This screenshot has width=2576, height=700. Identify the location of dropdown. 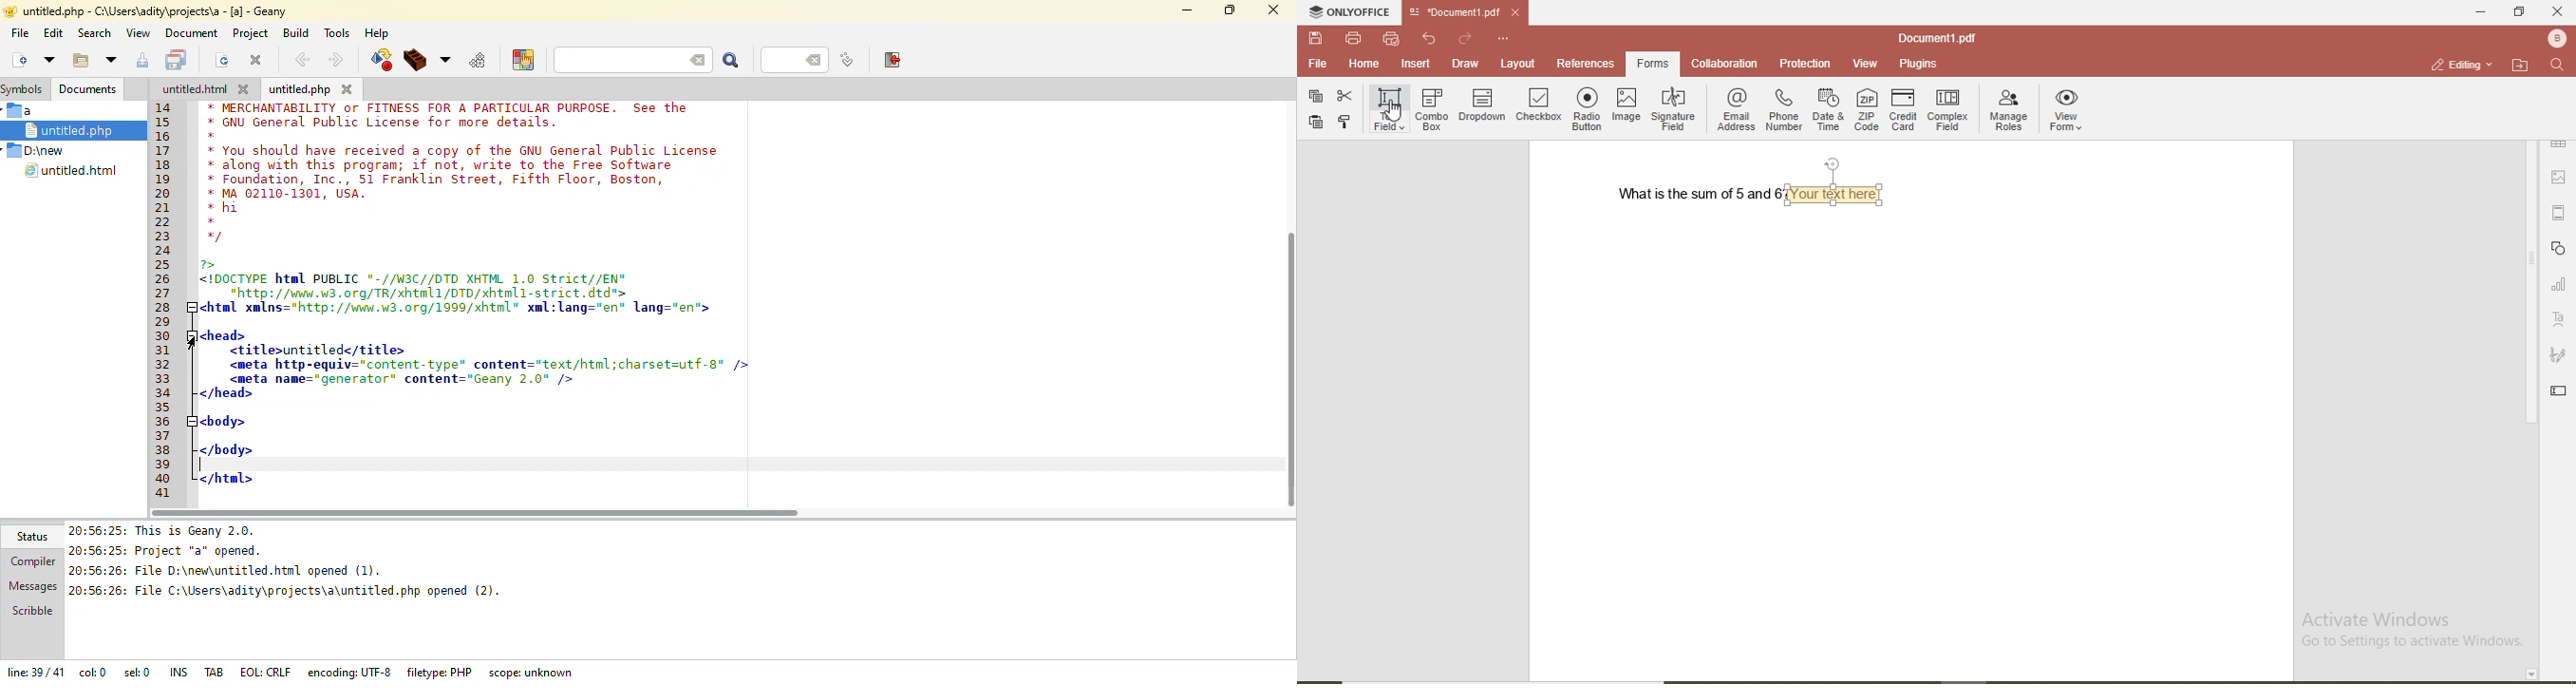
(1482, 108).